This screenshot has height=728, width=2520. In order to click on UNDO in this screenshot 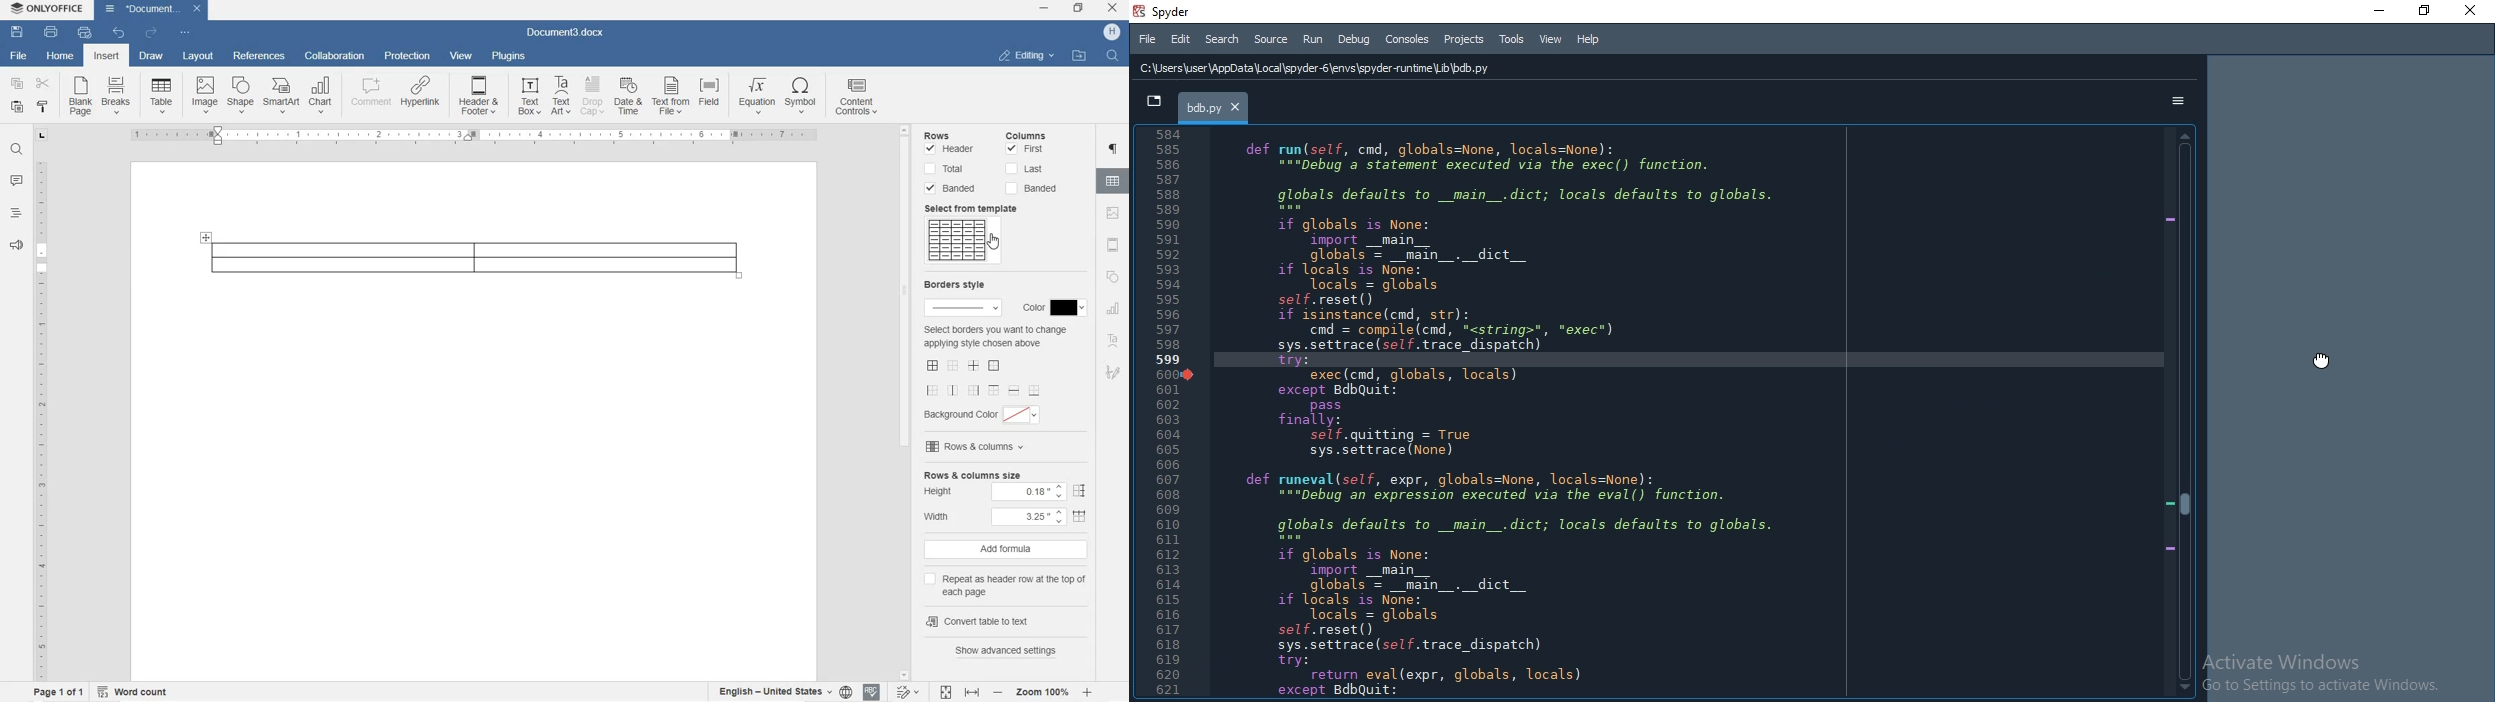, I will do `click(119, 34)`.